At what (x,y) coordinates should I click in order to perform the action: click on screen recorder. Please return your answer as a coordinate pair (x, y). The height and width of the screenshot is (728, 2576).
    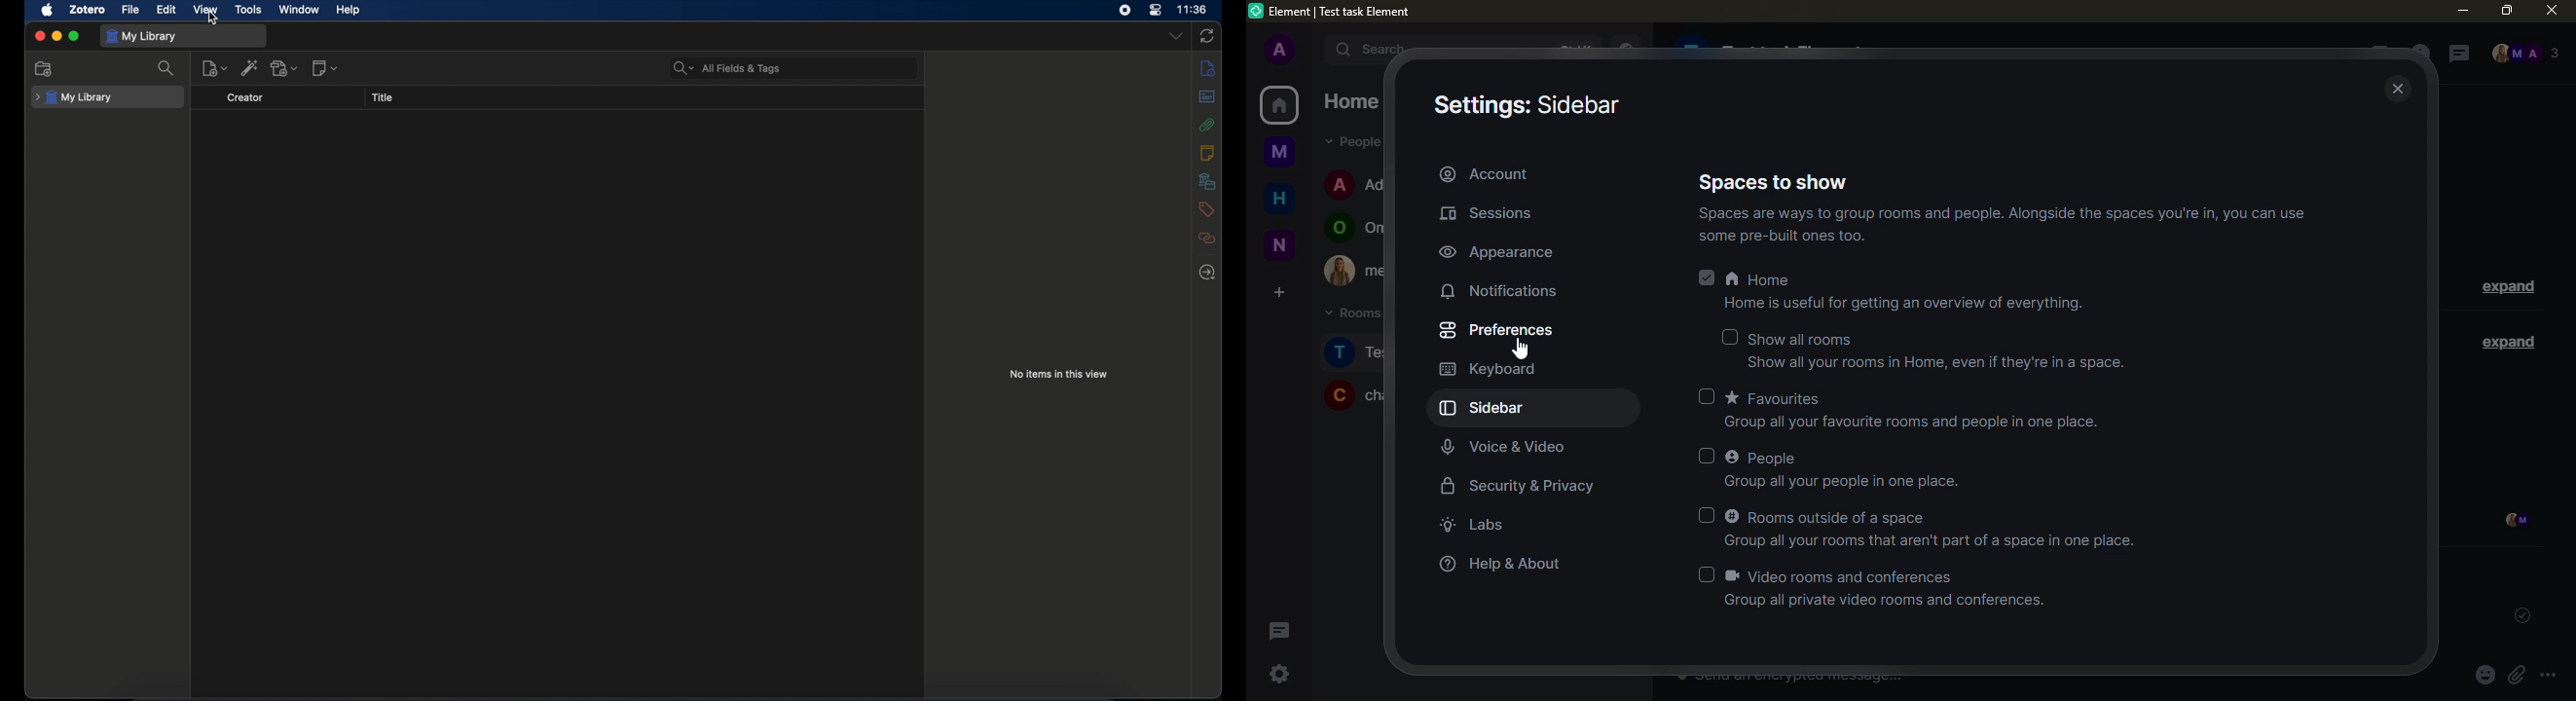
    Looking at the image, I should click on (1125, 10).